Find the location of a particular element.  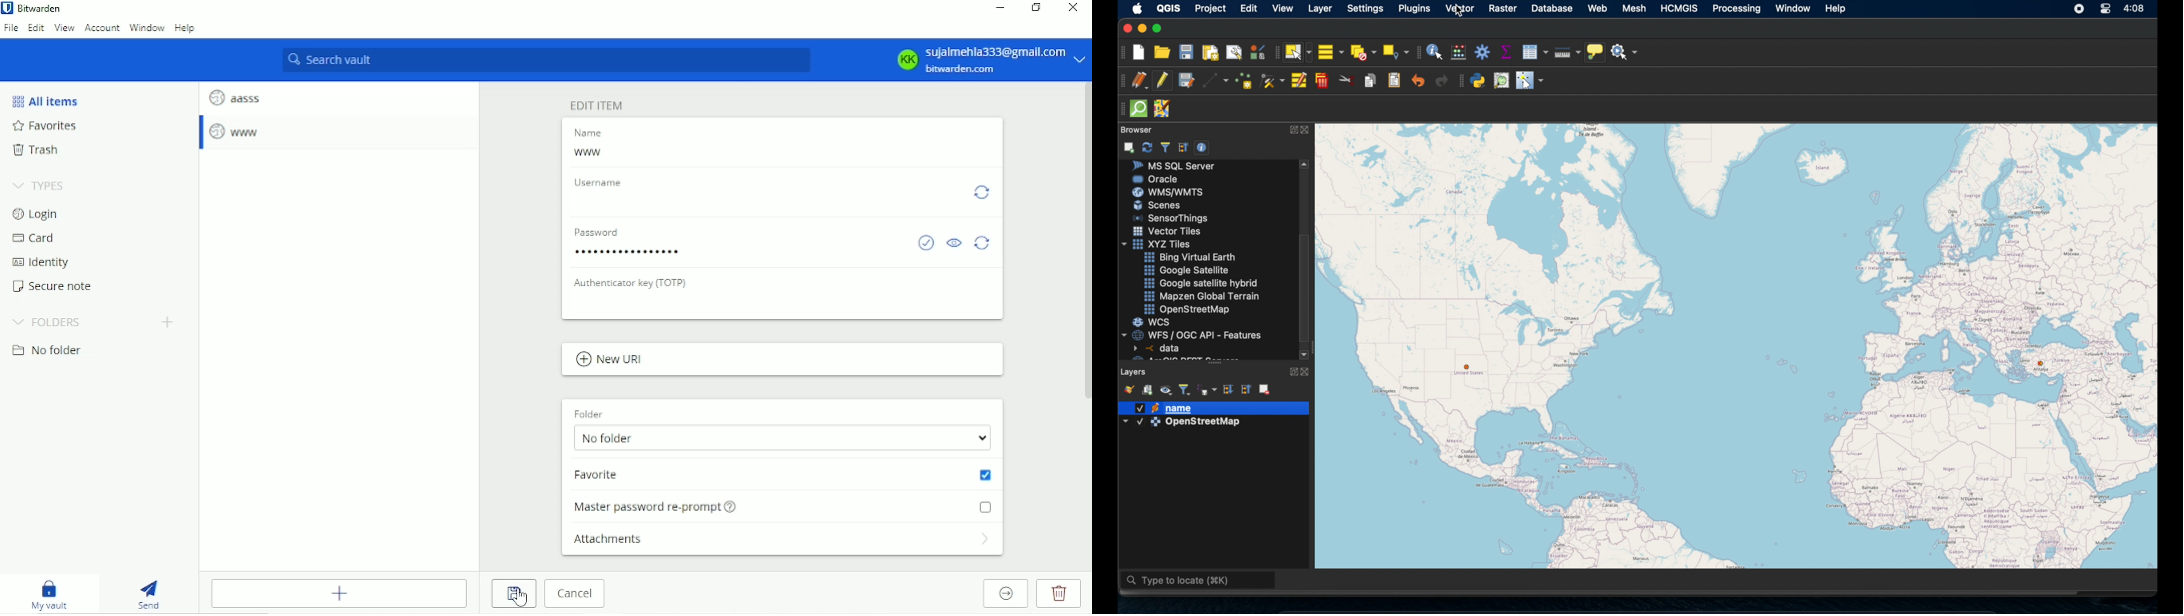

Trash is located at coordinates (35, 152).